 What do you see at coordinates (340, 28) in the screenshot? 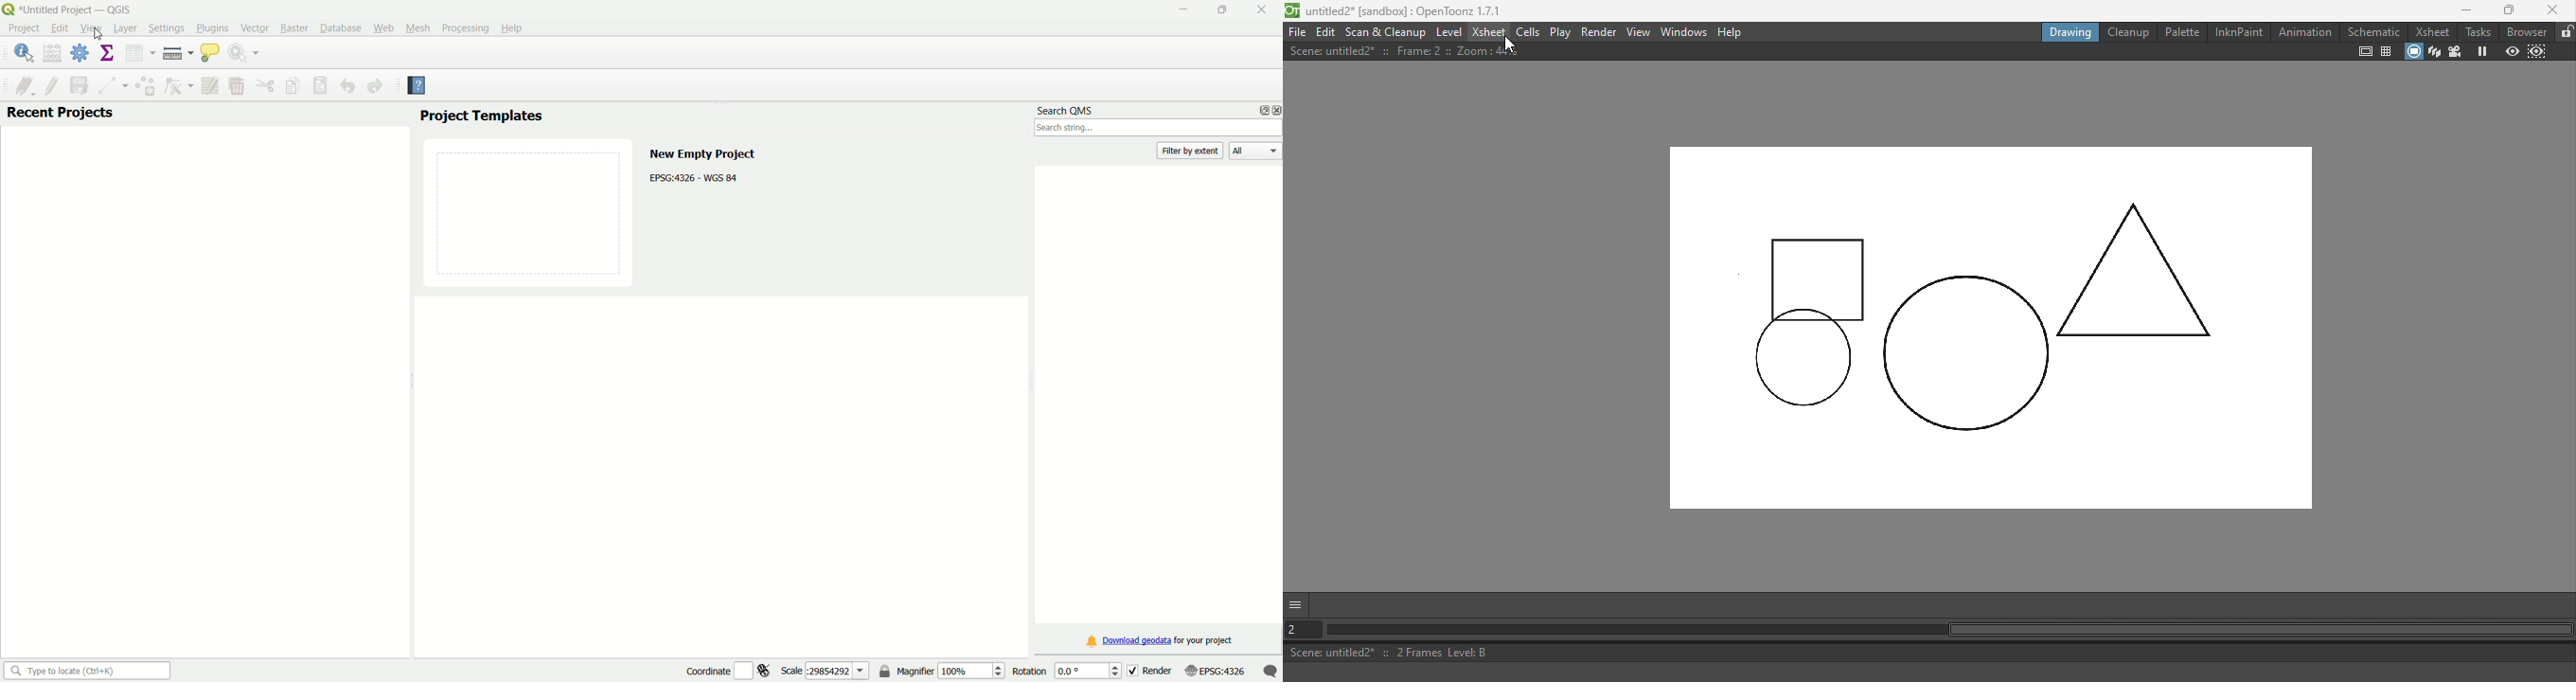
I see `Database` at bounding box center [340, 28].